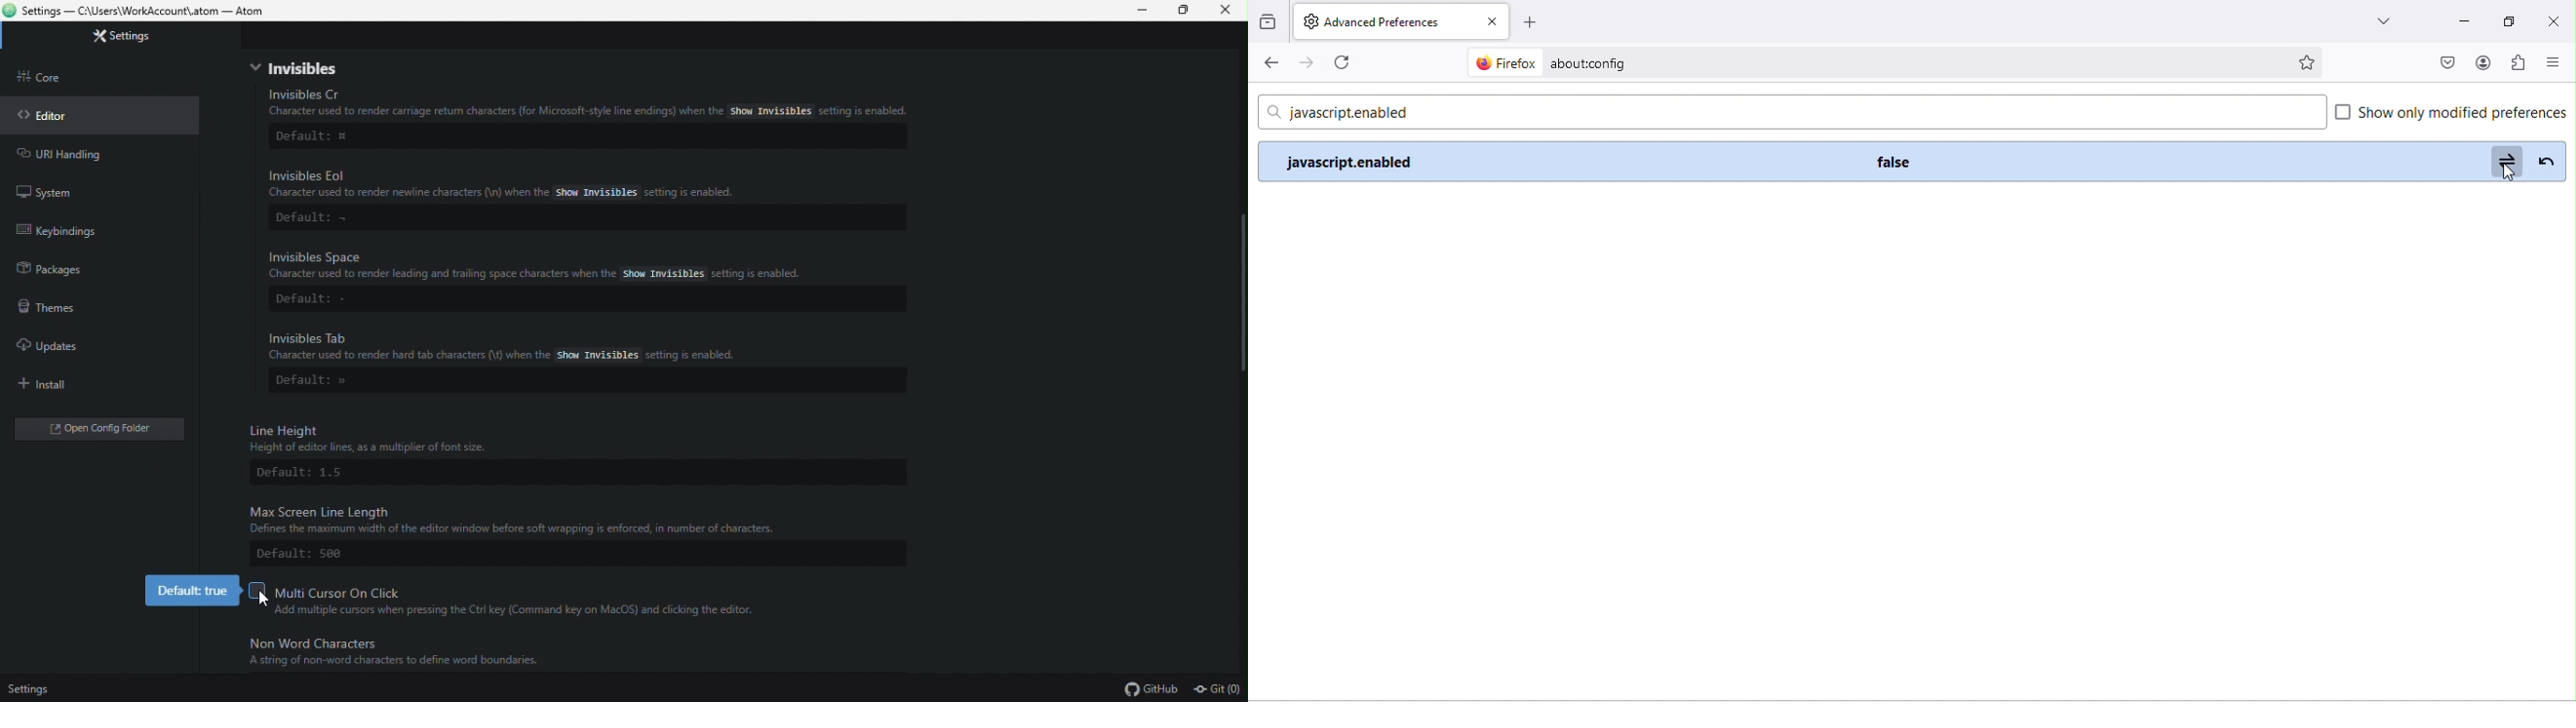 Image resolution: width=2576 pixels, height=728 pixels. I want to click on add, so click(1535, 23).